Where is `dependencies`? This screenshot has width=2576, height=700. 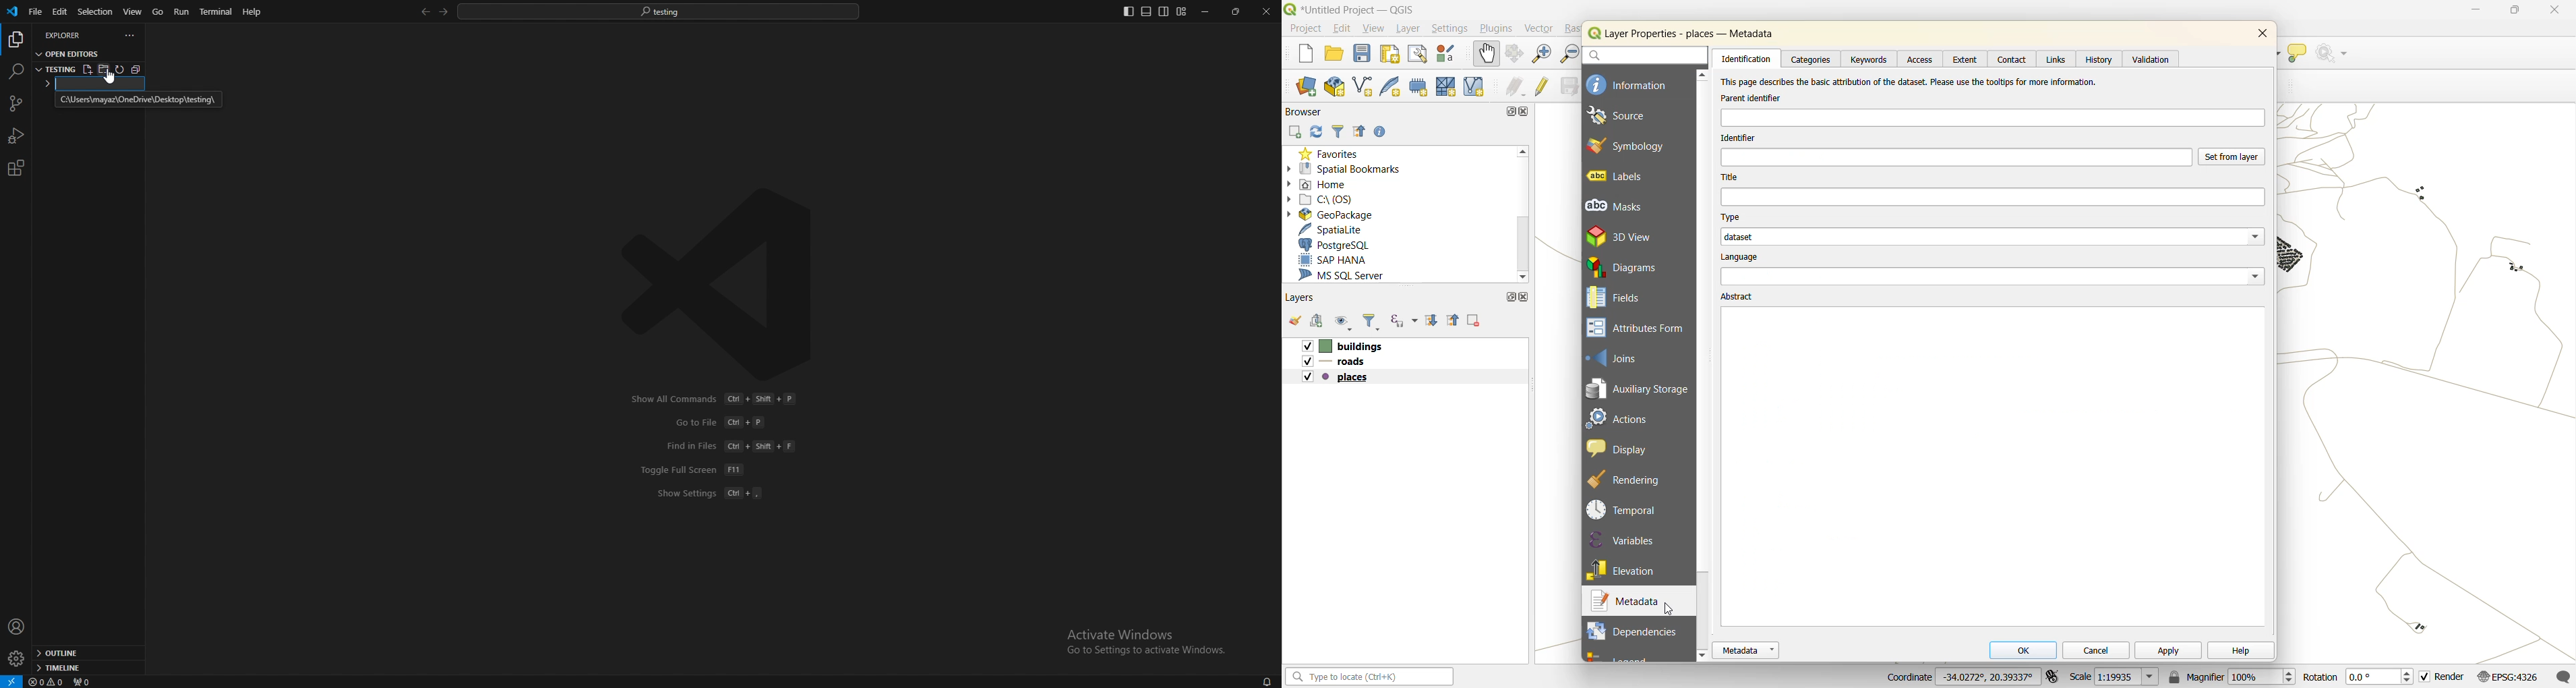 dependencies is located at coordinates (1631, 631).